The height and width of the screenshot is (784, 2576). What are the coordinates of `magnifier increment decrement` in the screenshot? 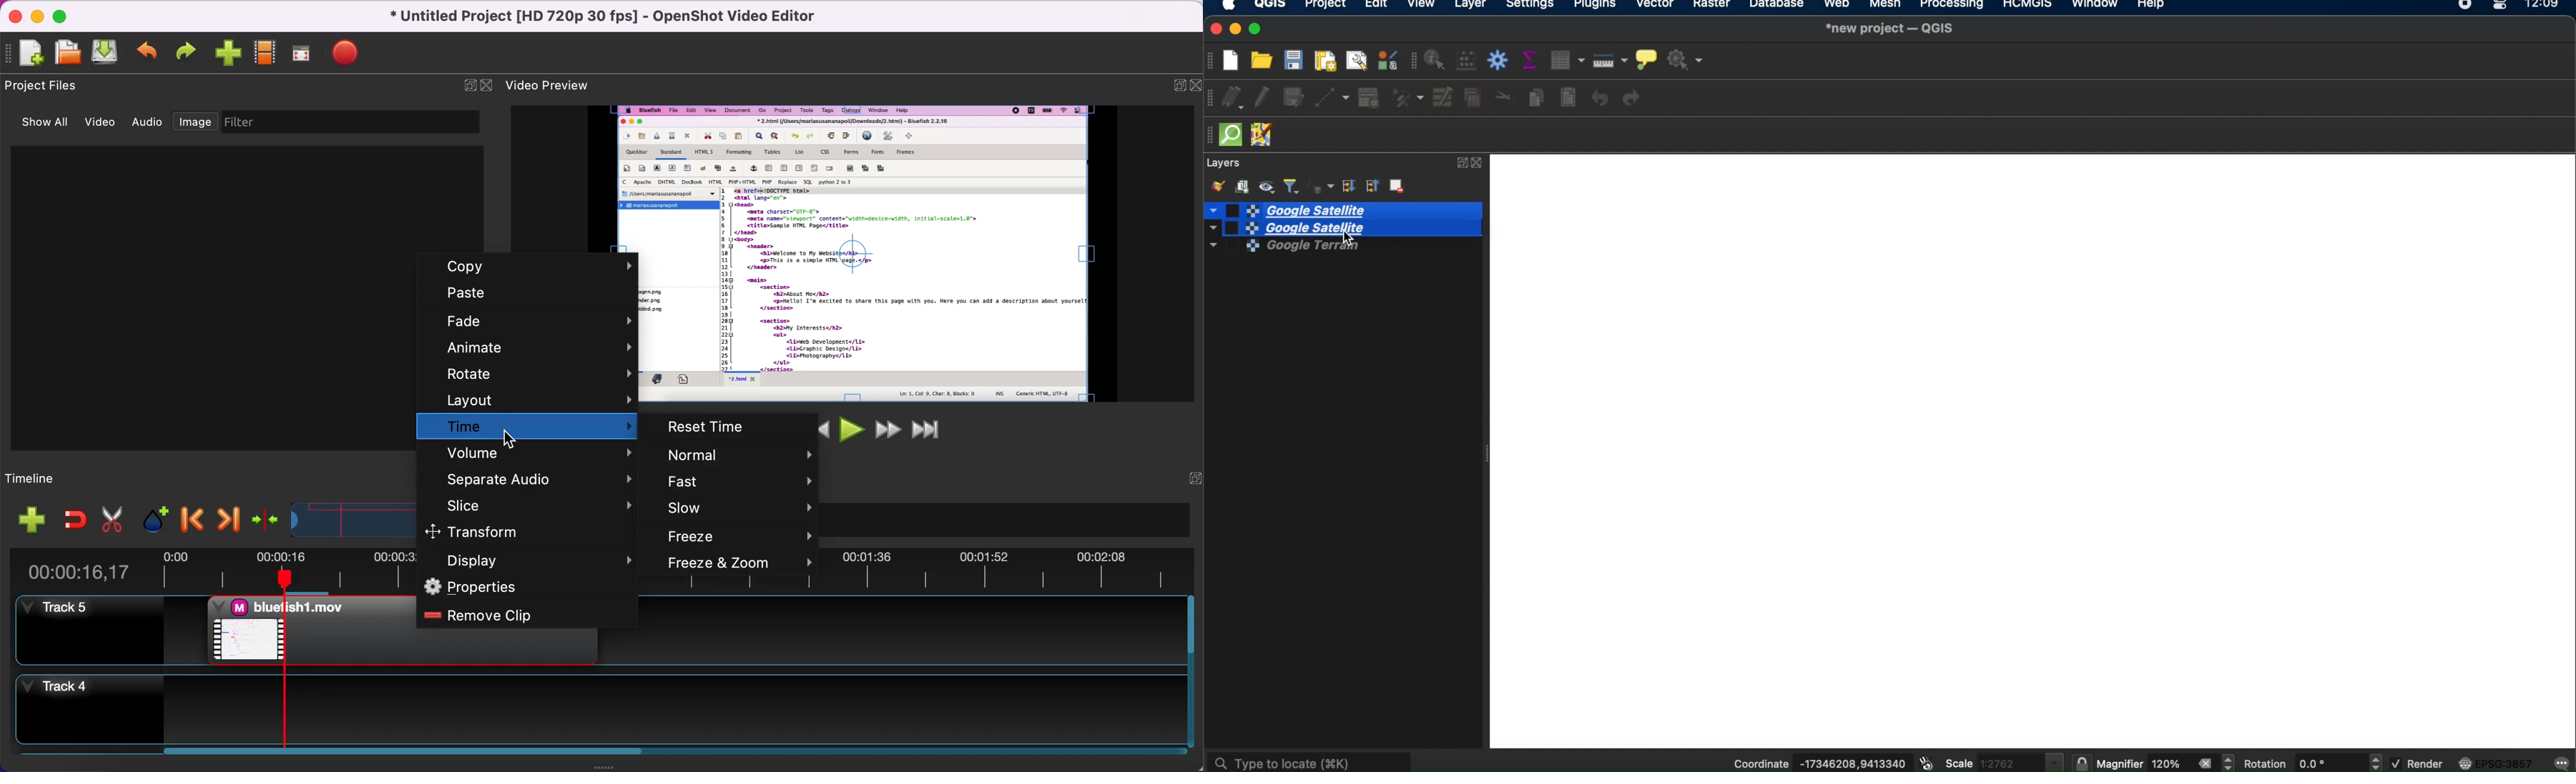 It's located at (2230, 762).